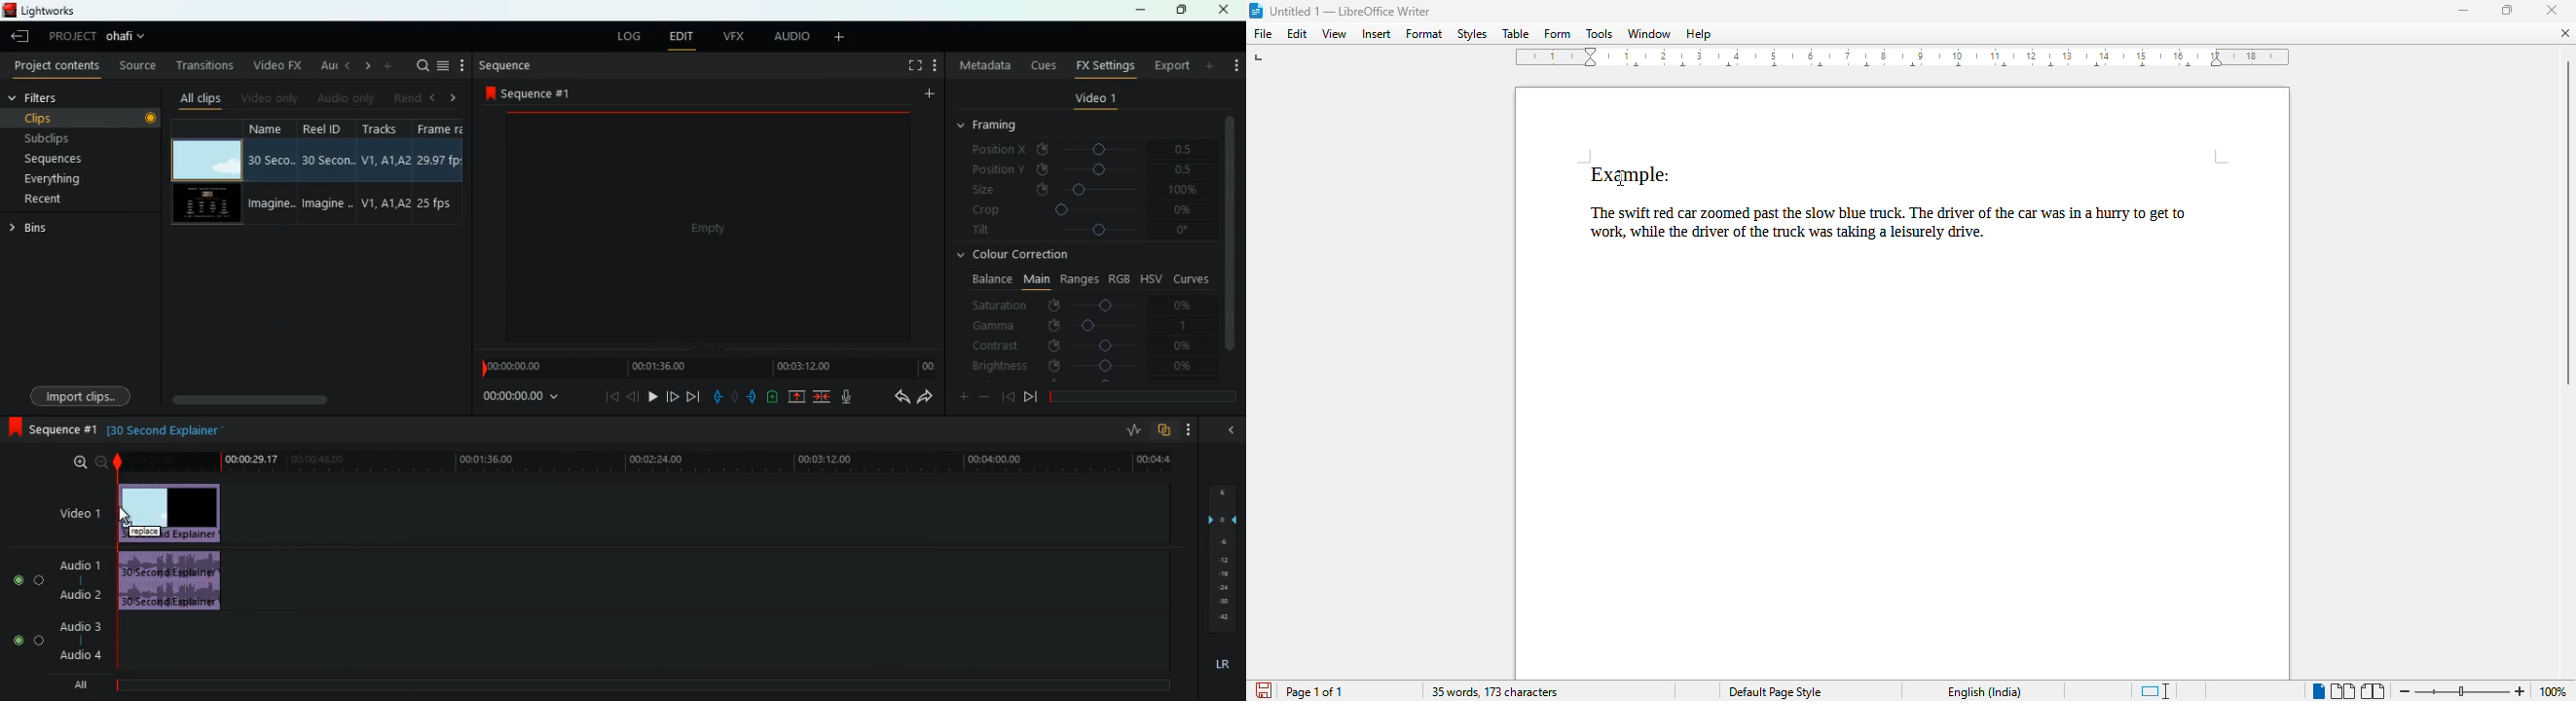 The image size is (2576, 728). Describe the element at coordinates (1376, 34) in the screenshot. I see `insert` at that location.